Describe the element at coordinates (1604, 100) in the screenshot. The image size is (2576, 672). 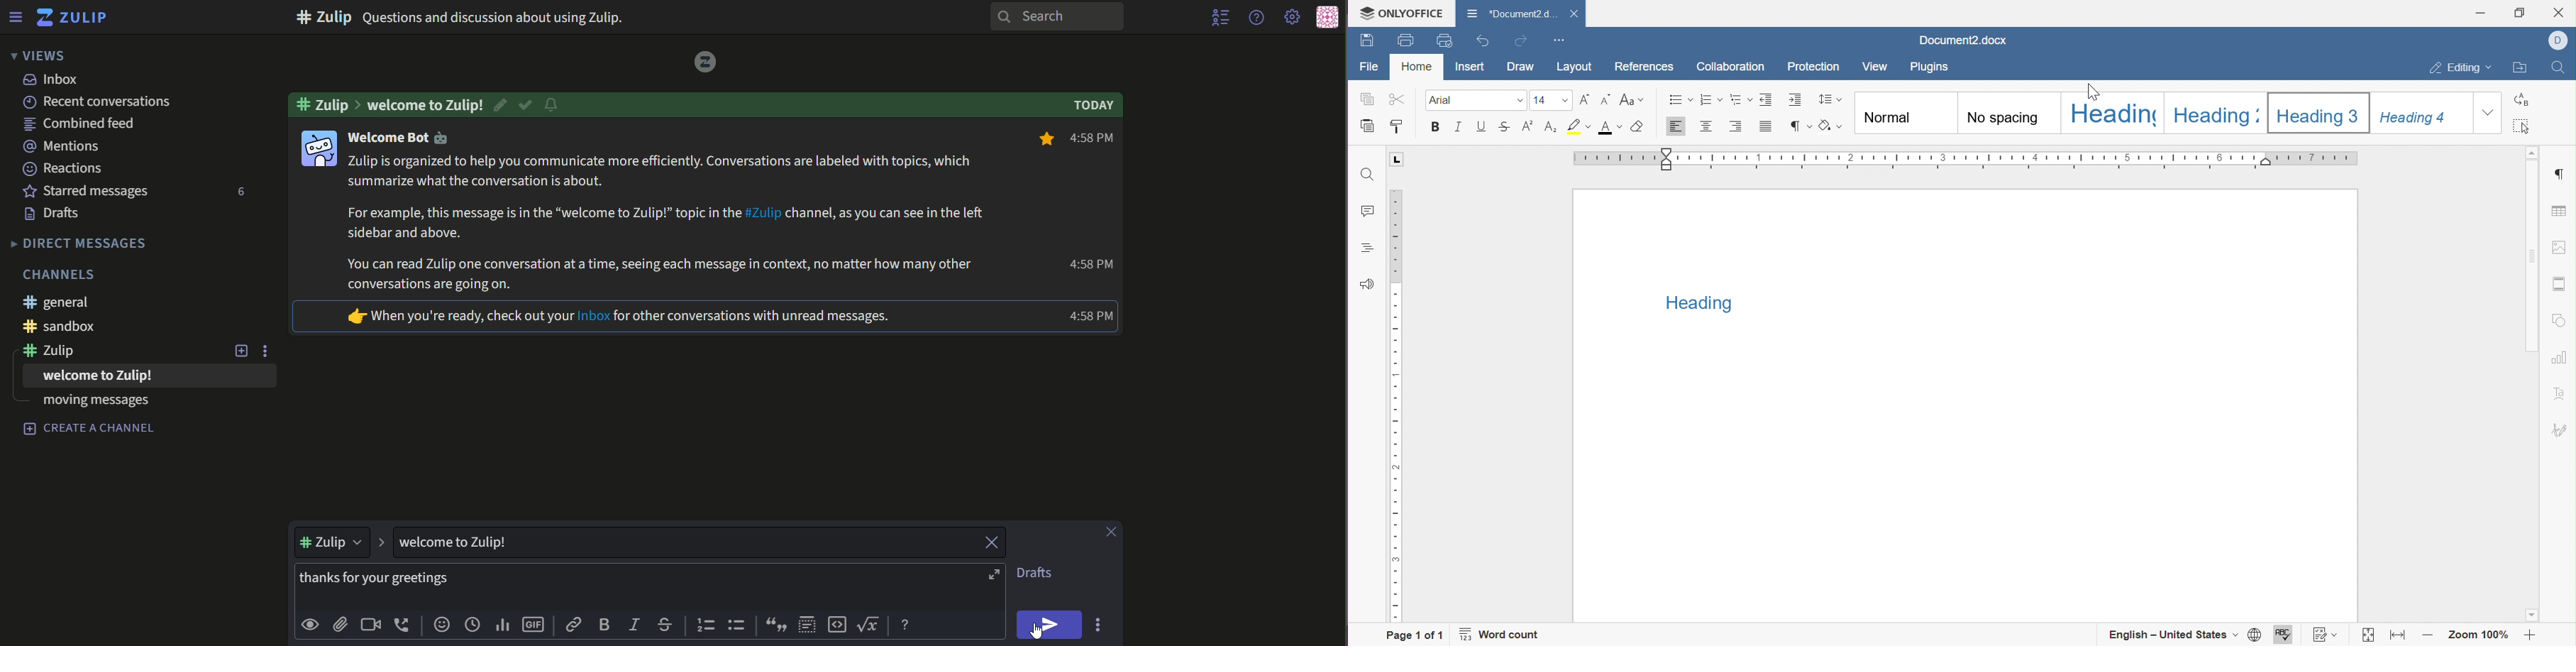
I see `Decrement font size` at that location.